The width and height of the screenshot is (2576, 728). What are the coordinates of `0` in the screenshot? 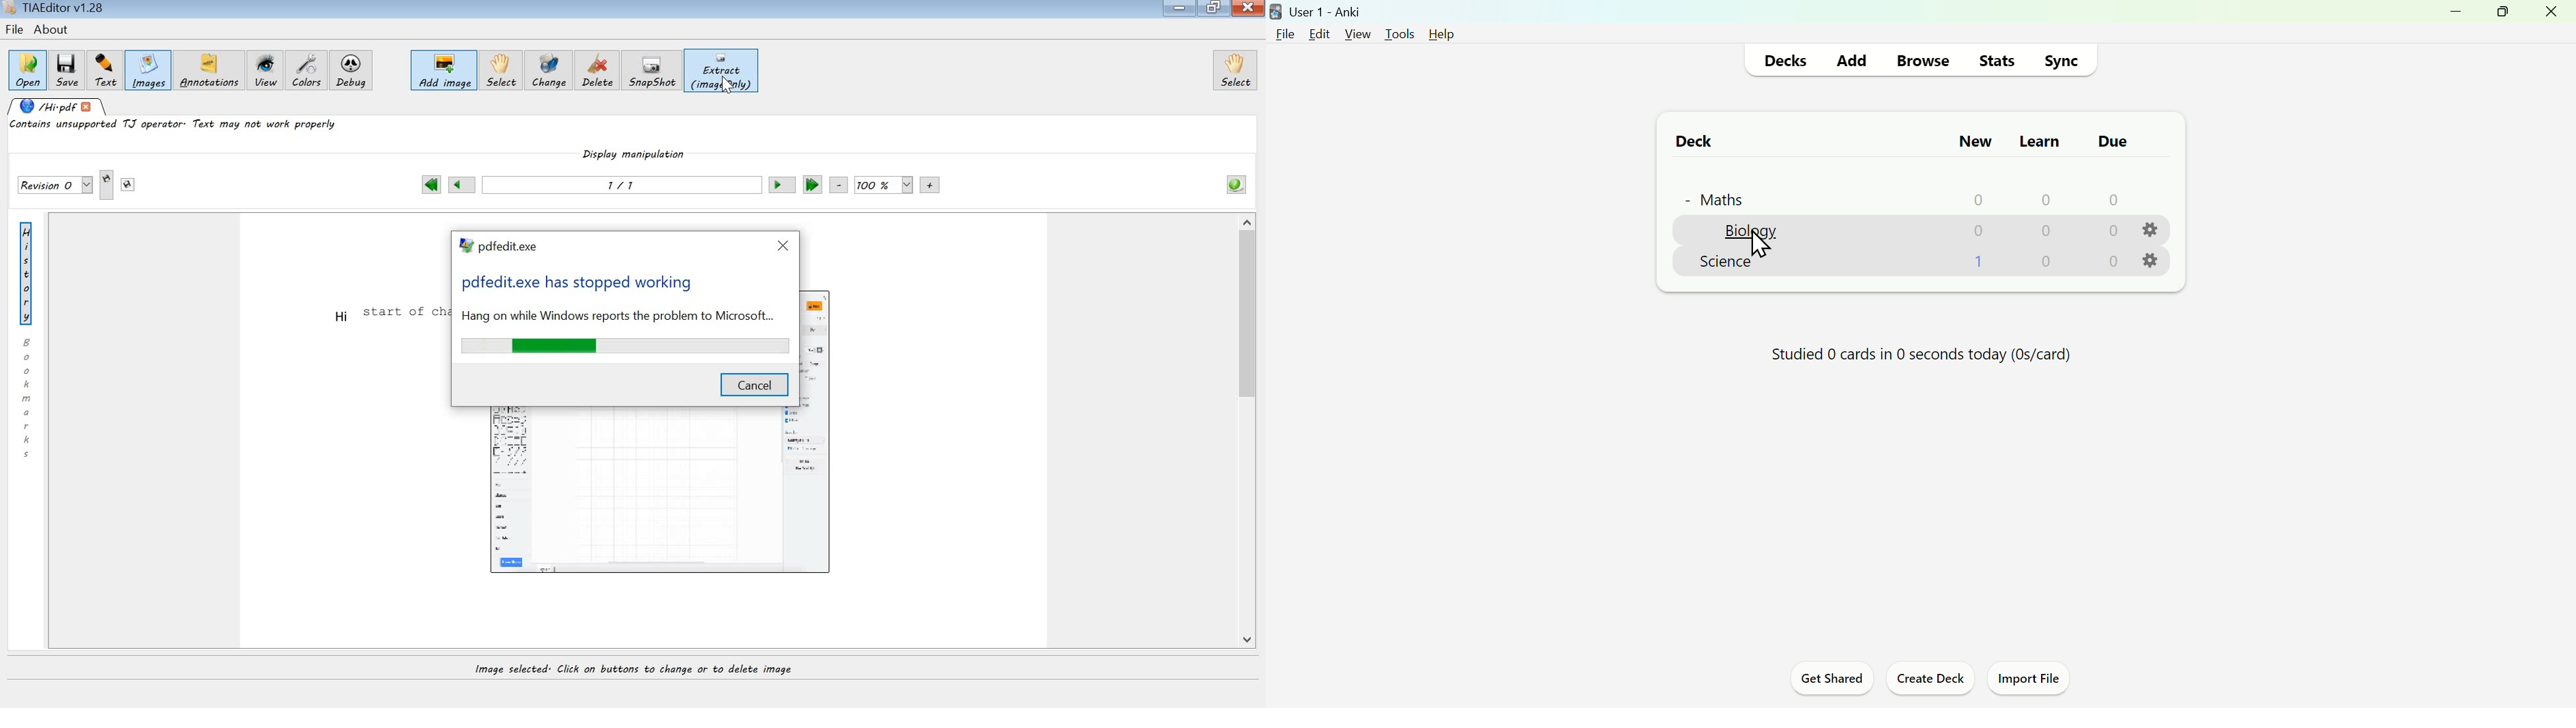 It's located at (2048, 232).